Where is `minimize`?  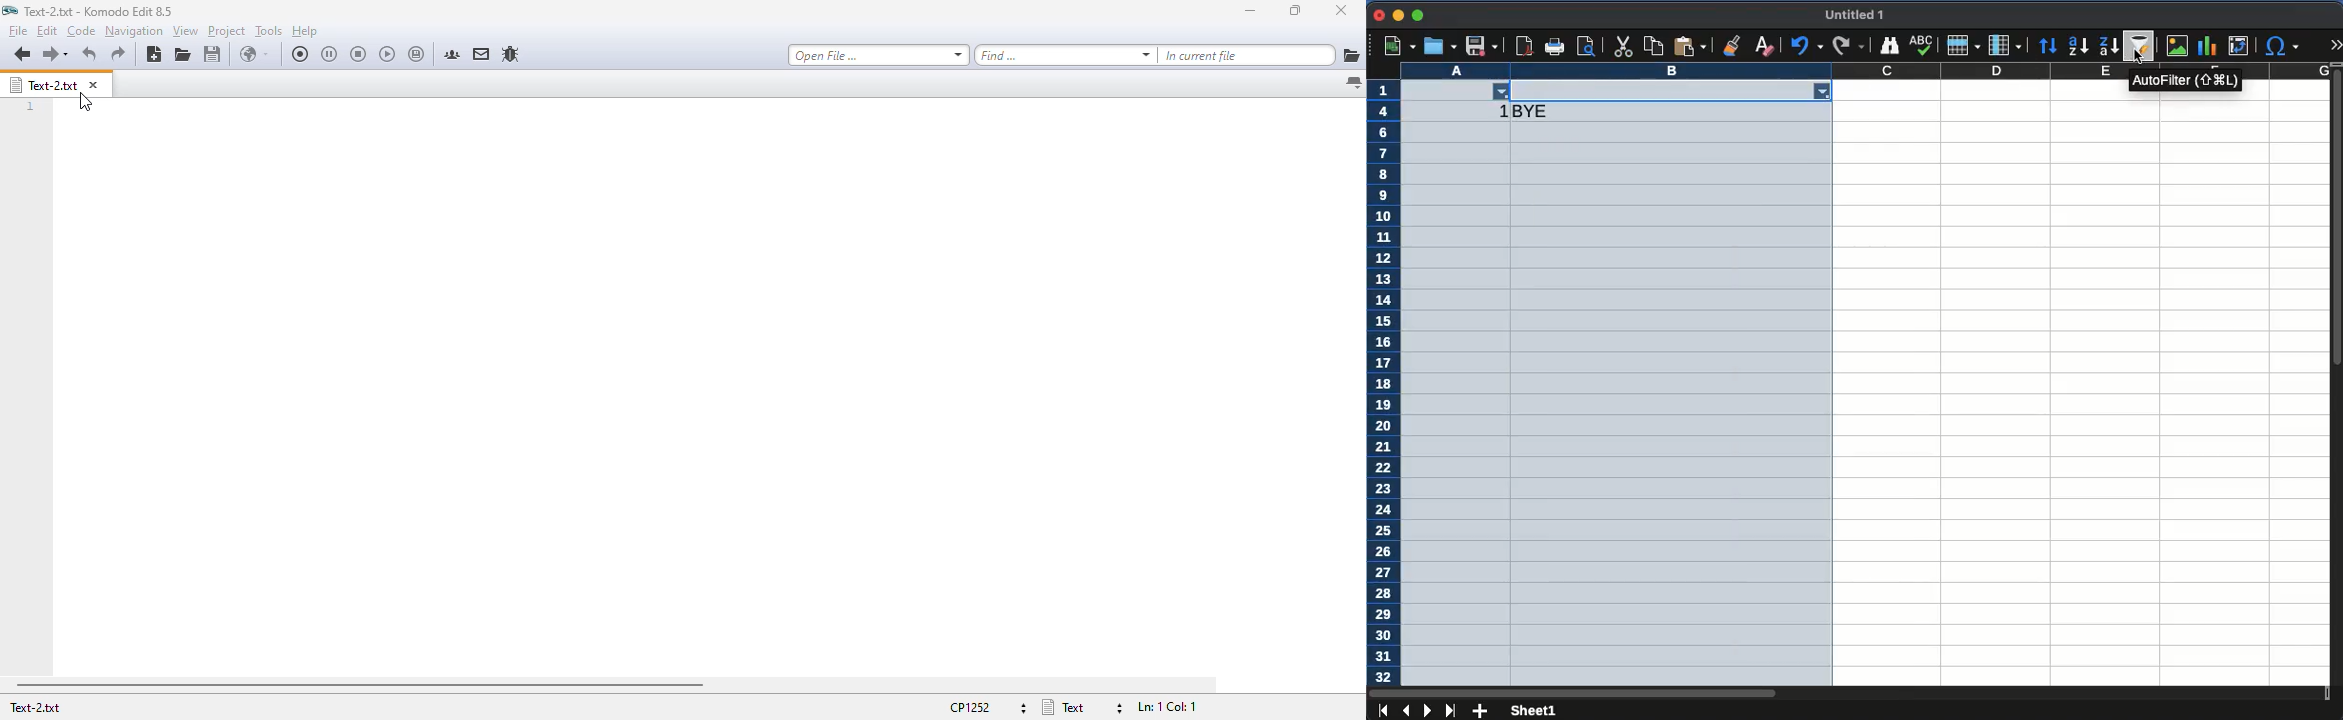
minimize is located at coordinates (1397, 14).